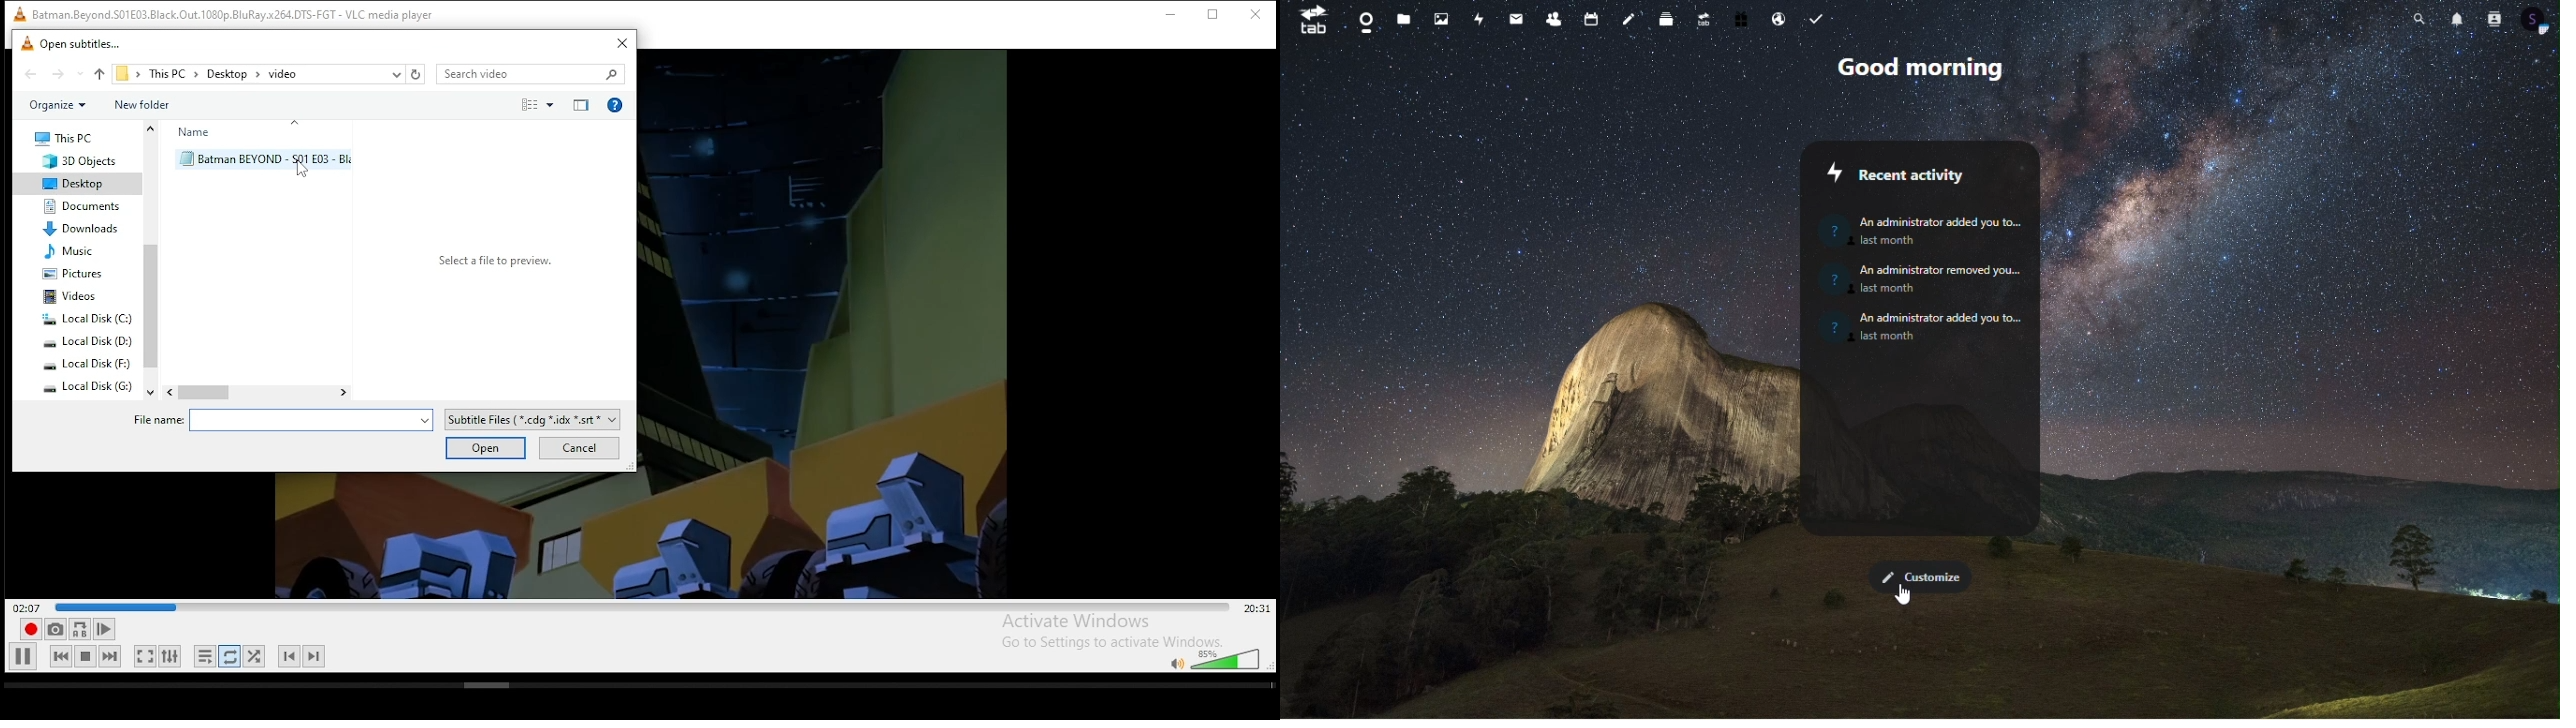 The width and height of the screenshot is (2576, 728). What do you see at coordinates (61, 657) in the screenshot?
I see `previous media in playlist, skips backward when held` at bounding box center [61, 657].